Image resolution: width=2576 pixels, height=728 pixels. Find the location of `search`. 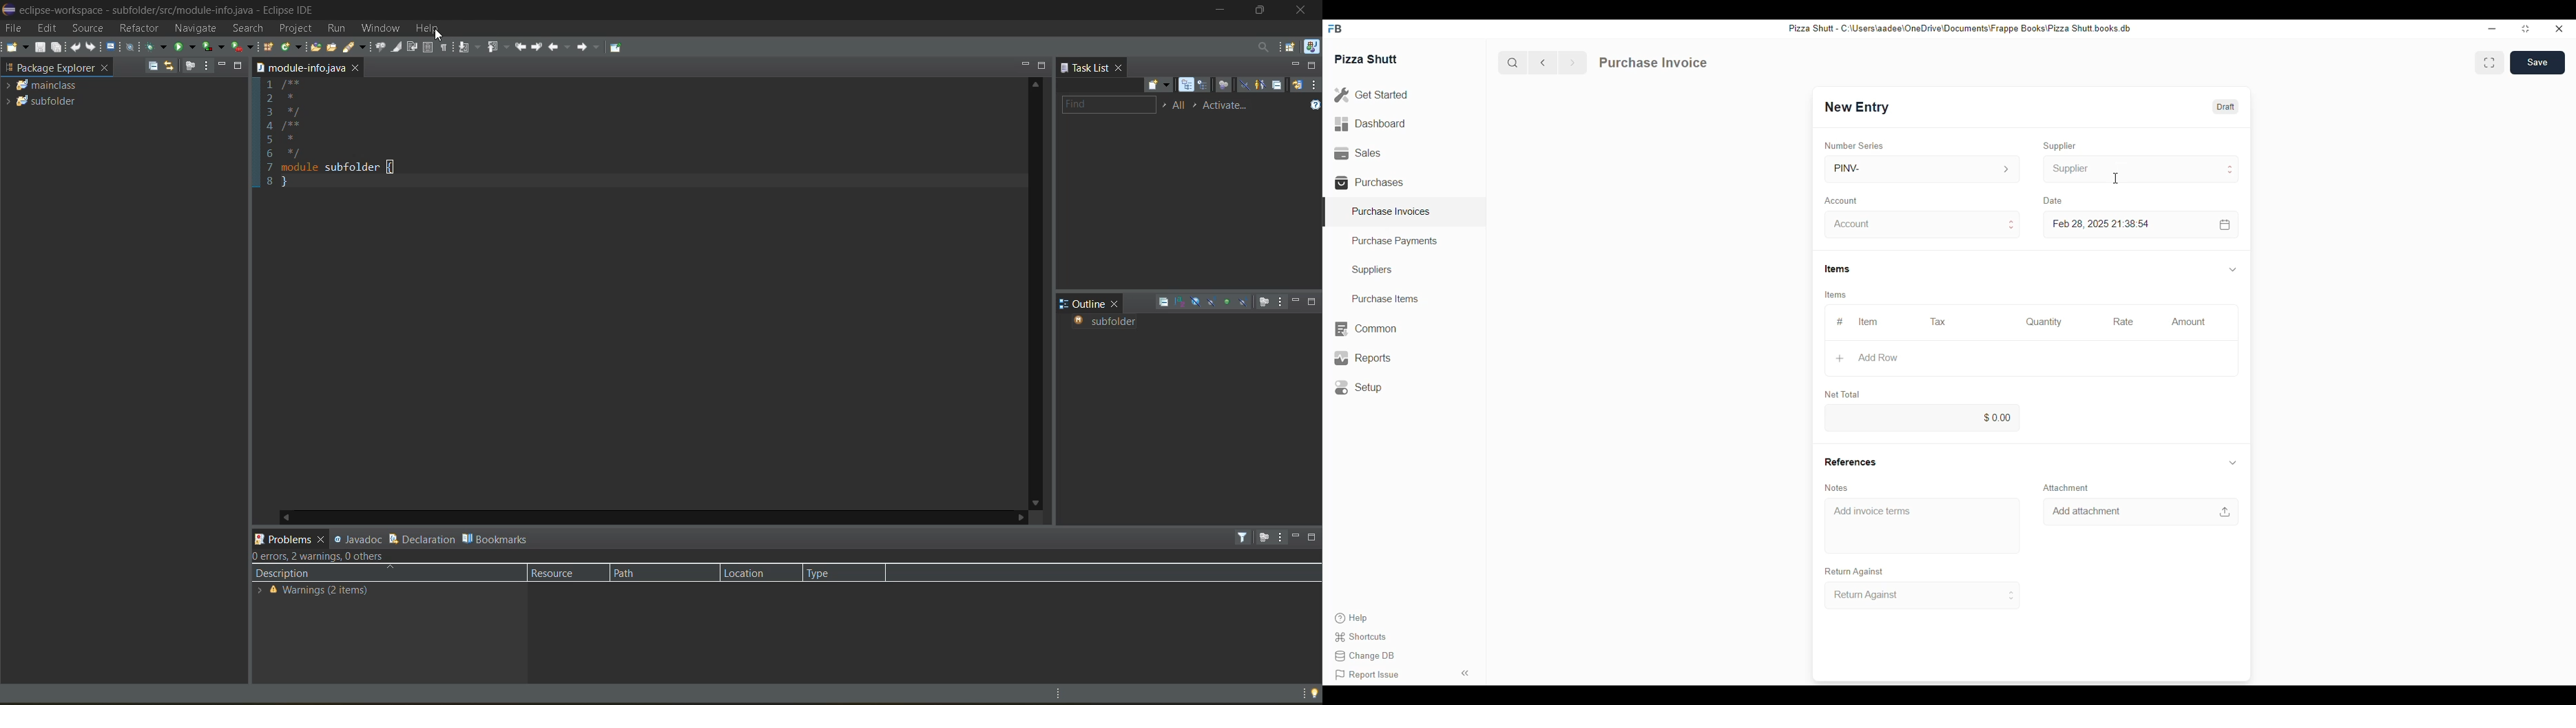

search is located at coordinates (1512, 63).